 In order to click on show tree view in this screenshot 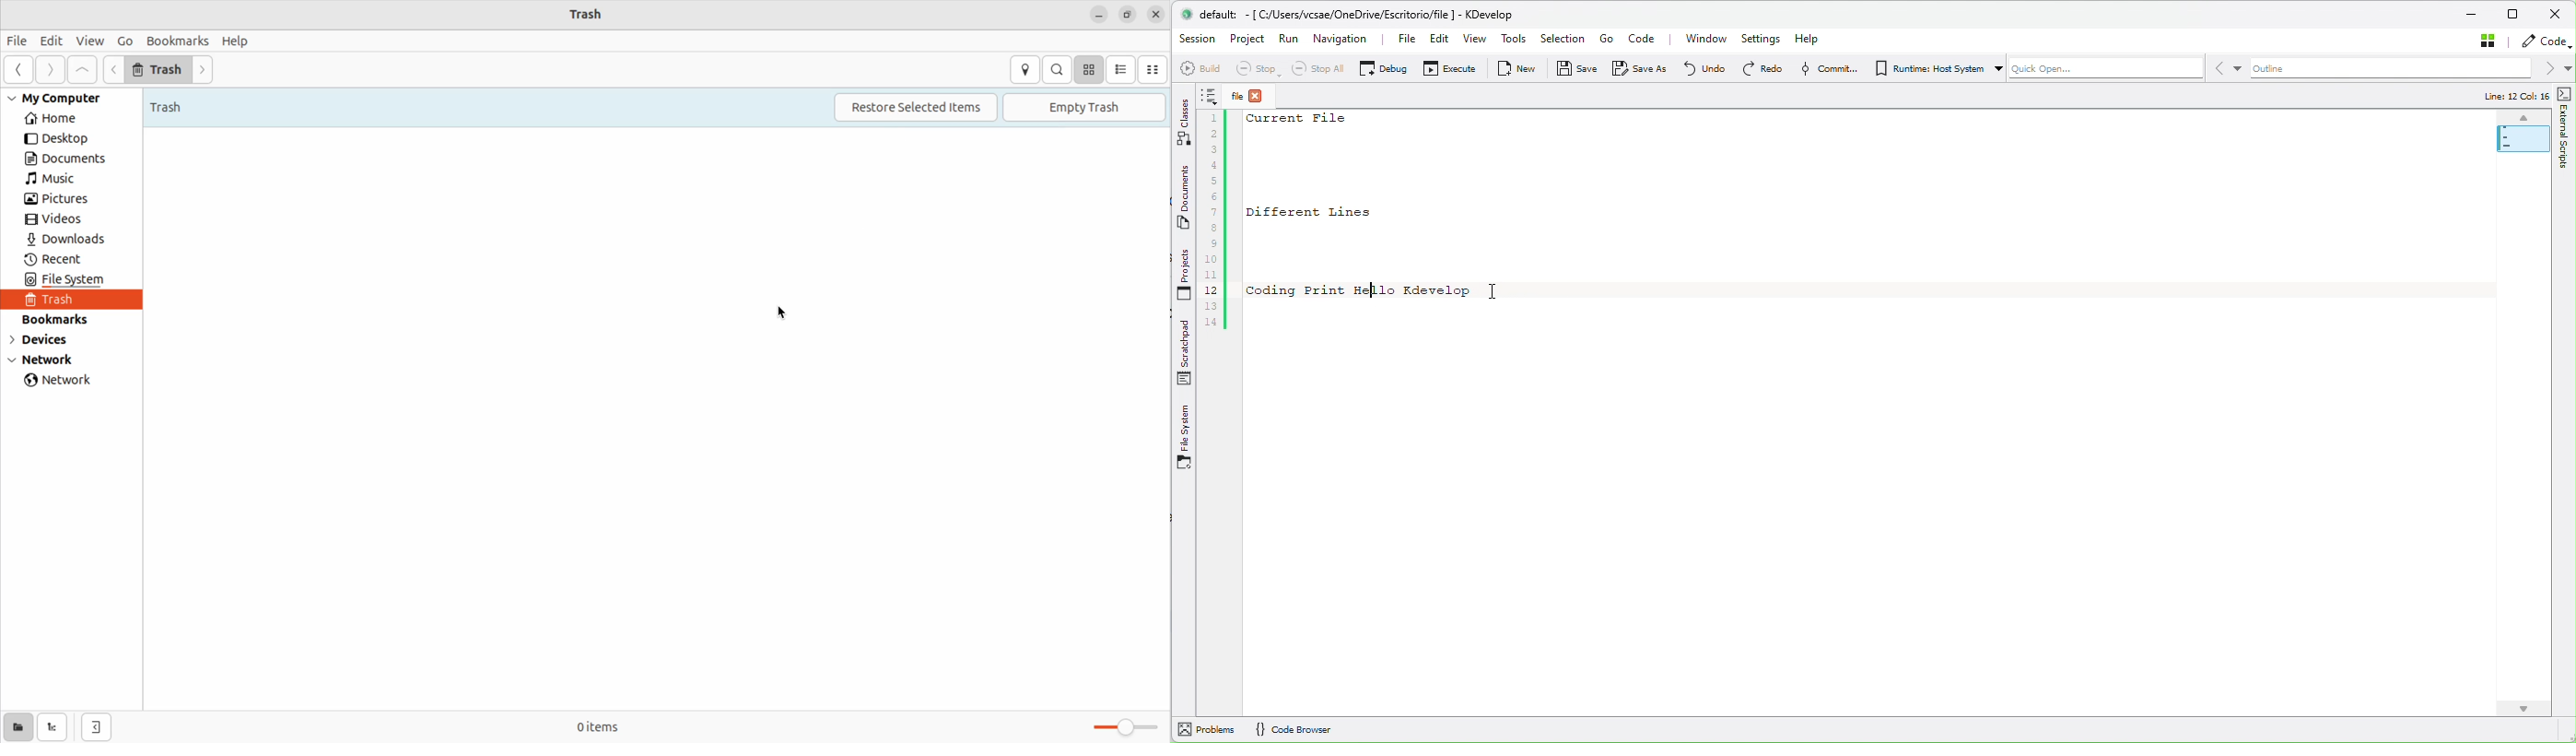, I will do `click(54, 728)`.